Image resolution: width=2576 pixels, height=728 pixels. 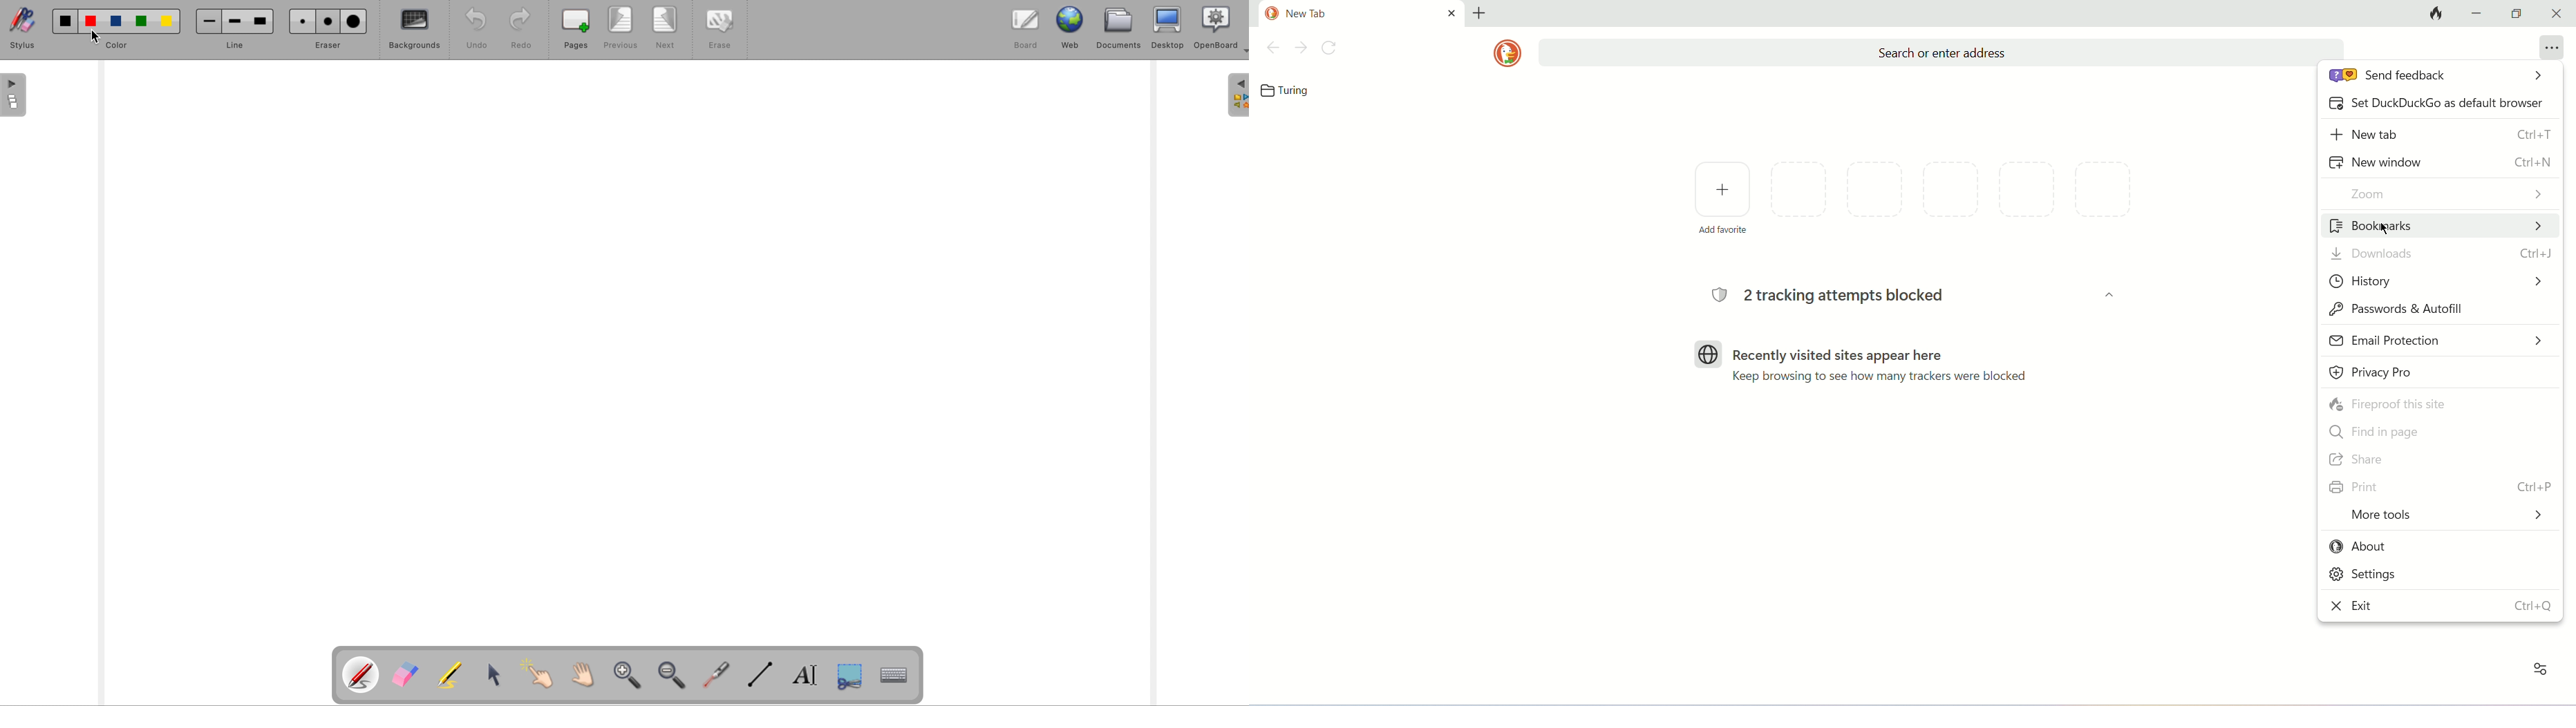 What do you see at coordinates (2557, 14) in the screenshot?
I see `close` at bounding box center [2557, 14].